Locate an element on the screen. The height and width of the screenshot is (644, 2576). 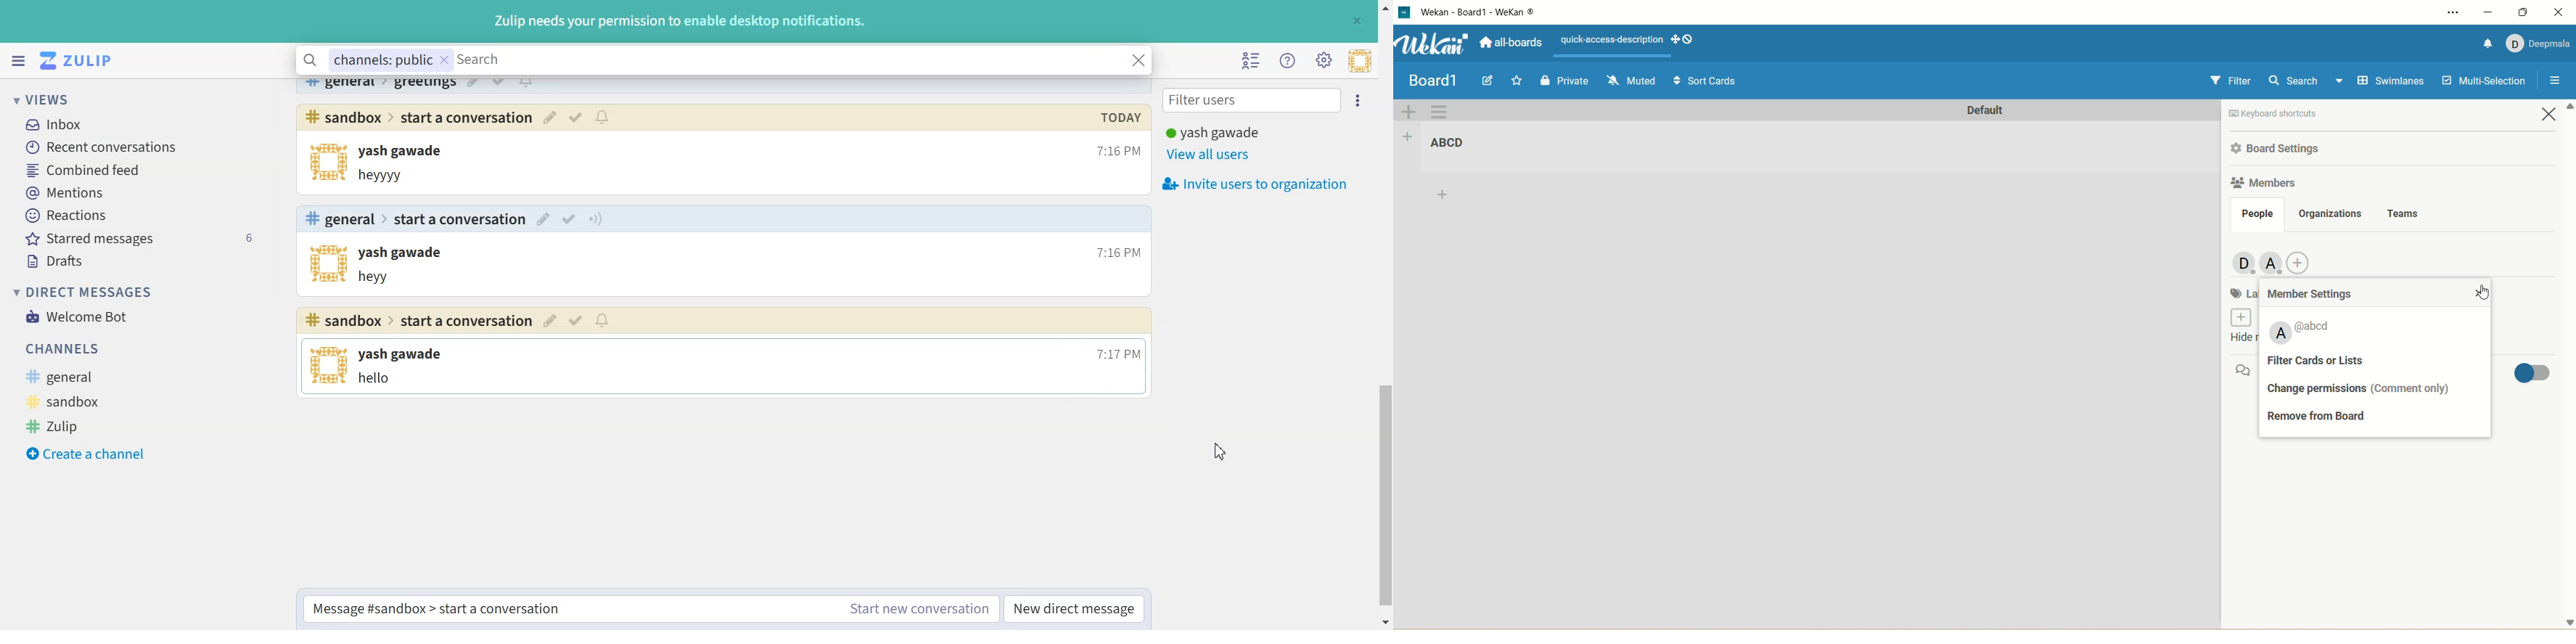
Marked as resolved is located at coordinates (577, 322).